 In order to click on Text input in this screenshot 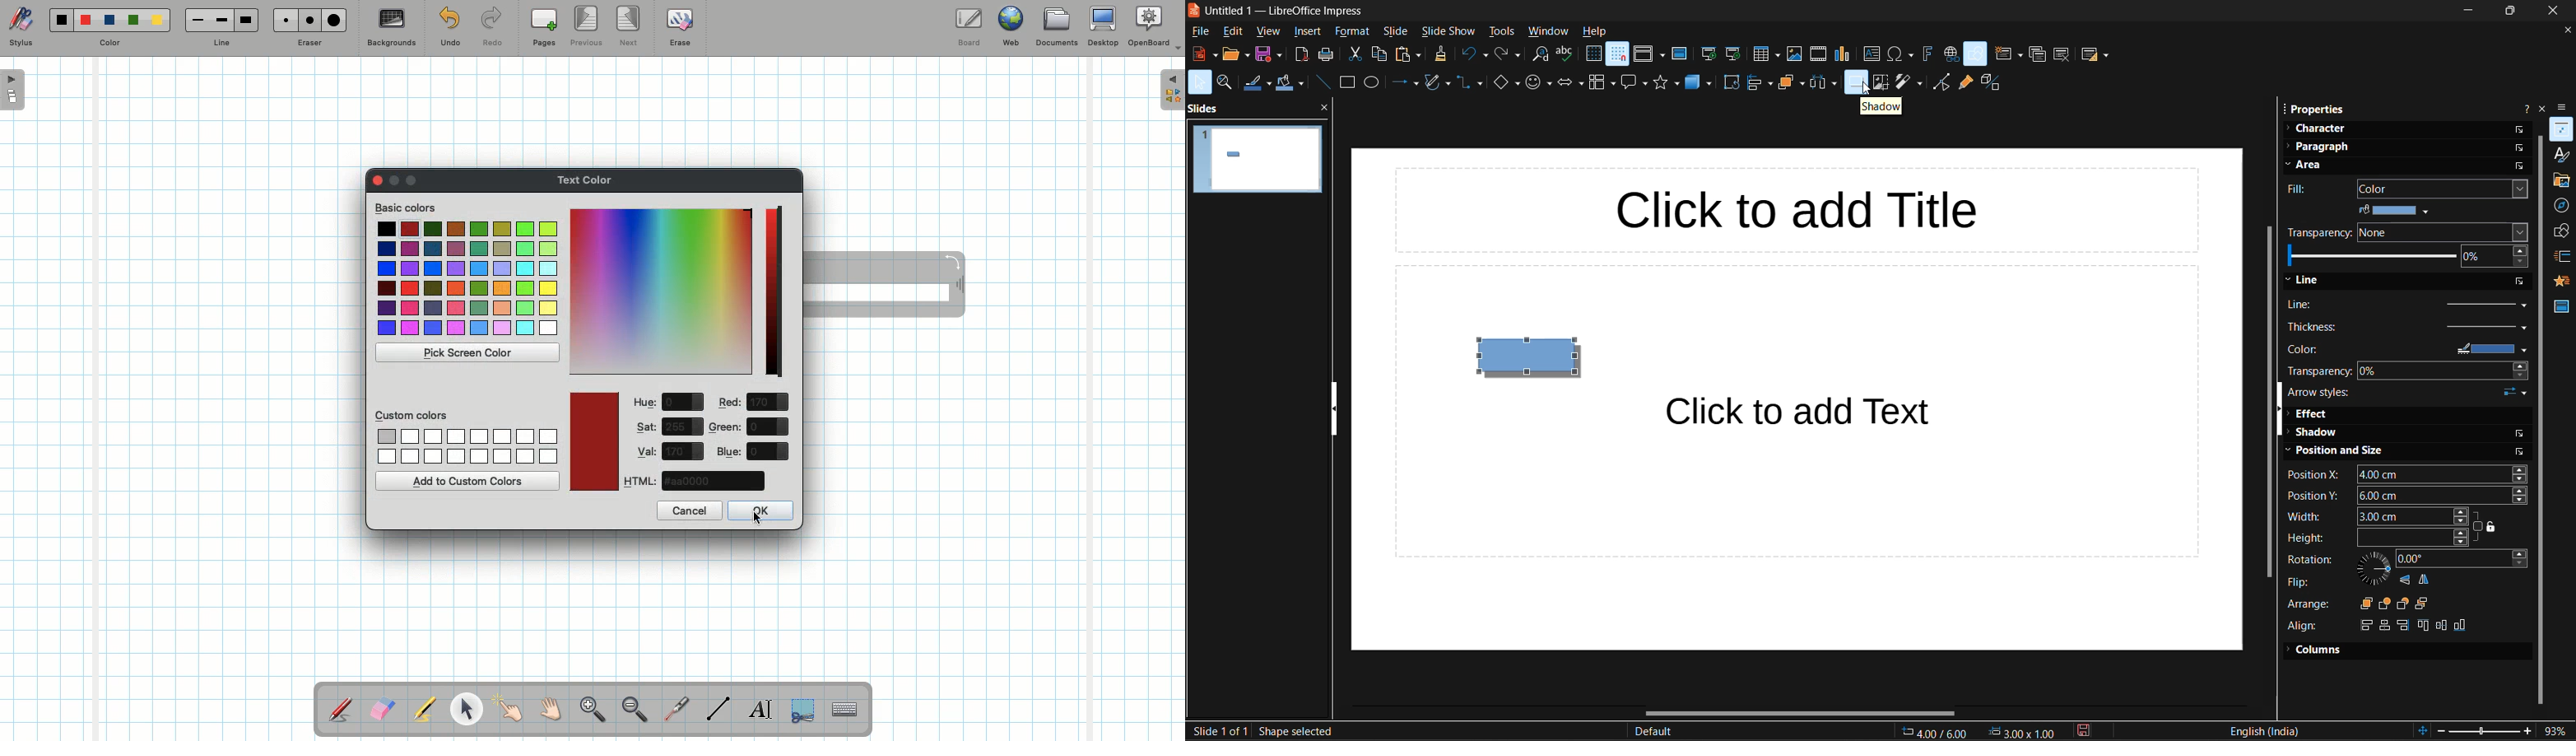, I will do `click(845, 705)`.